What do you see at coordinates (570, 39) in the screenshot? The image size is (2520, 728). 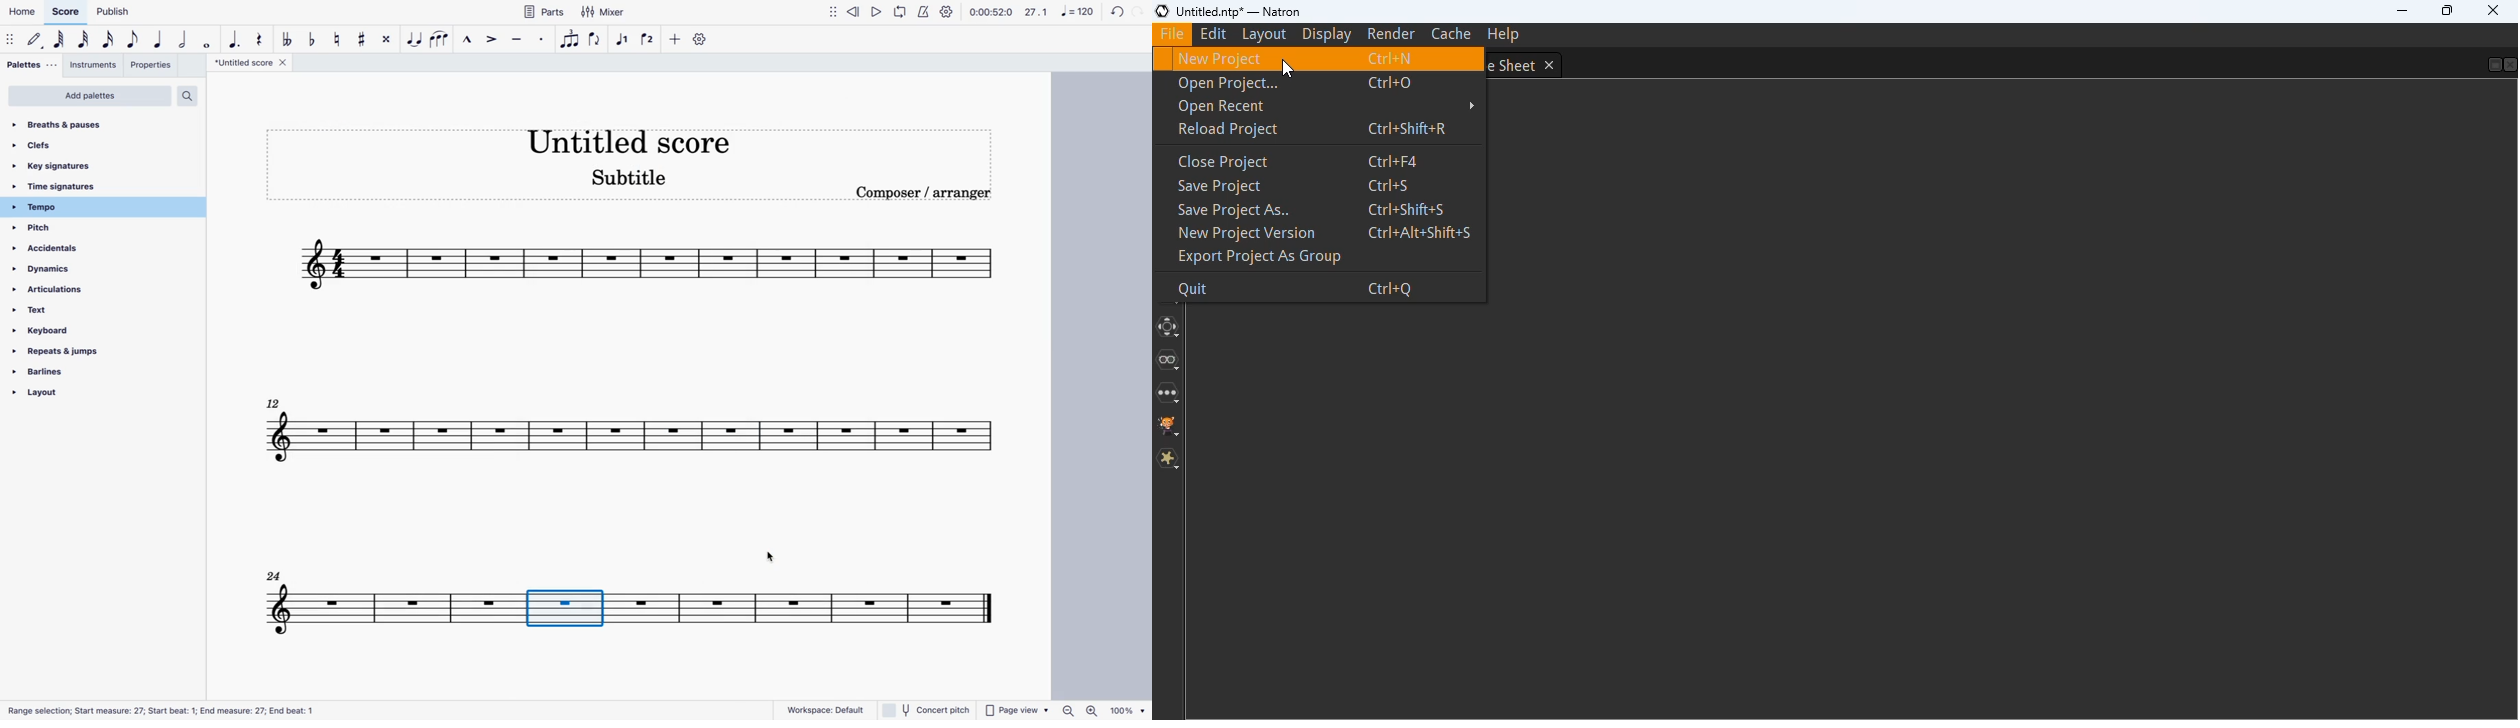 I see `tuplet` at bounding box center [570, 39].